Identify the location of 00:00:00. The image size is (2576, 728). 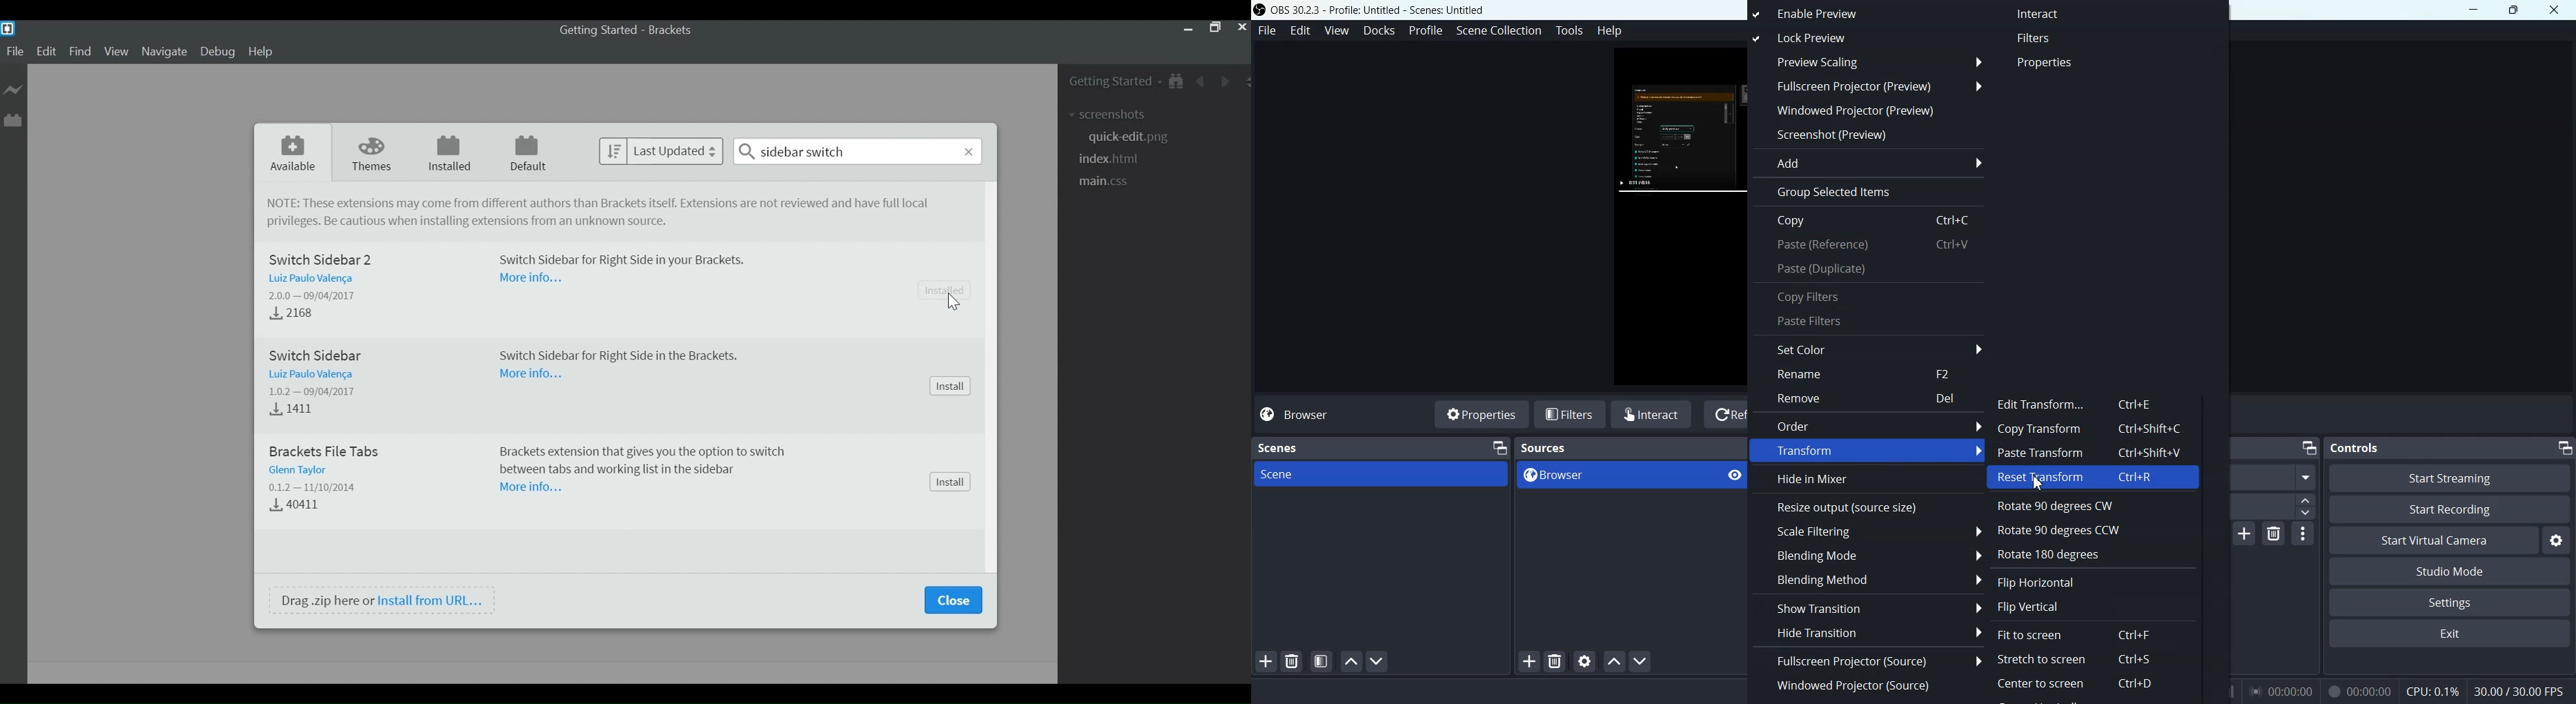
(2358, 691).